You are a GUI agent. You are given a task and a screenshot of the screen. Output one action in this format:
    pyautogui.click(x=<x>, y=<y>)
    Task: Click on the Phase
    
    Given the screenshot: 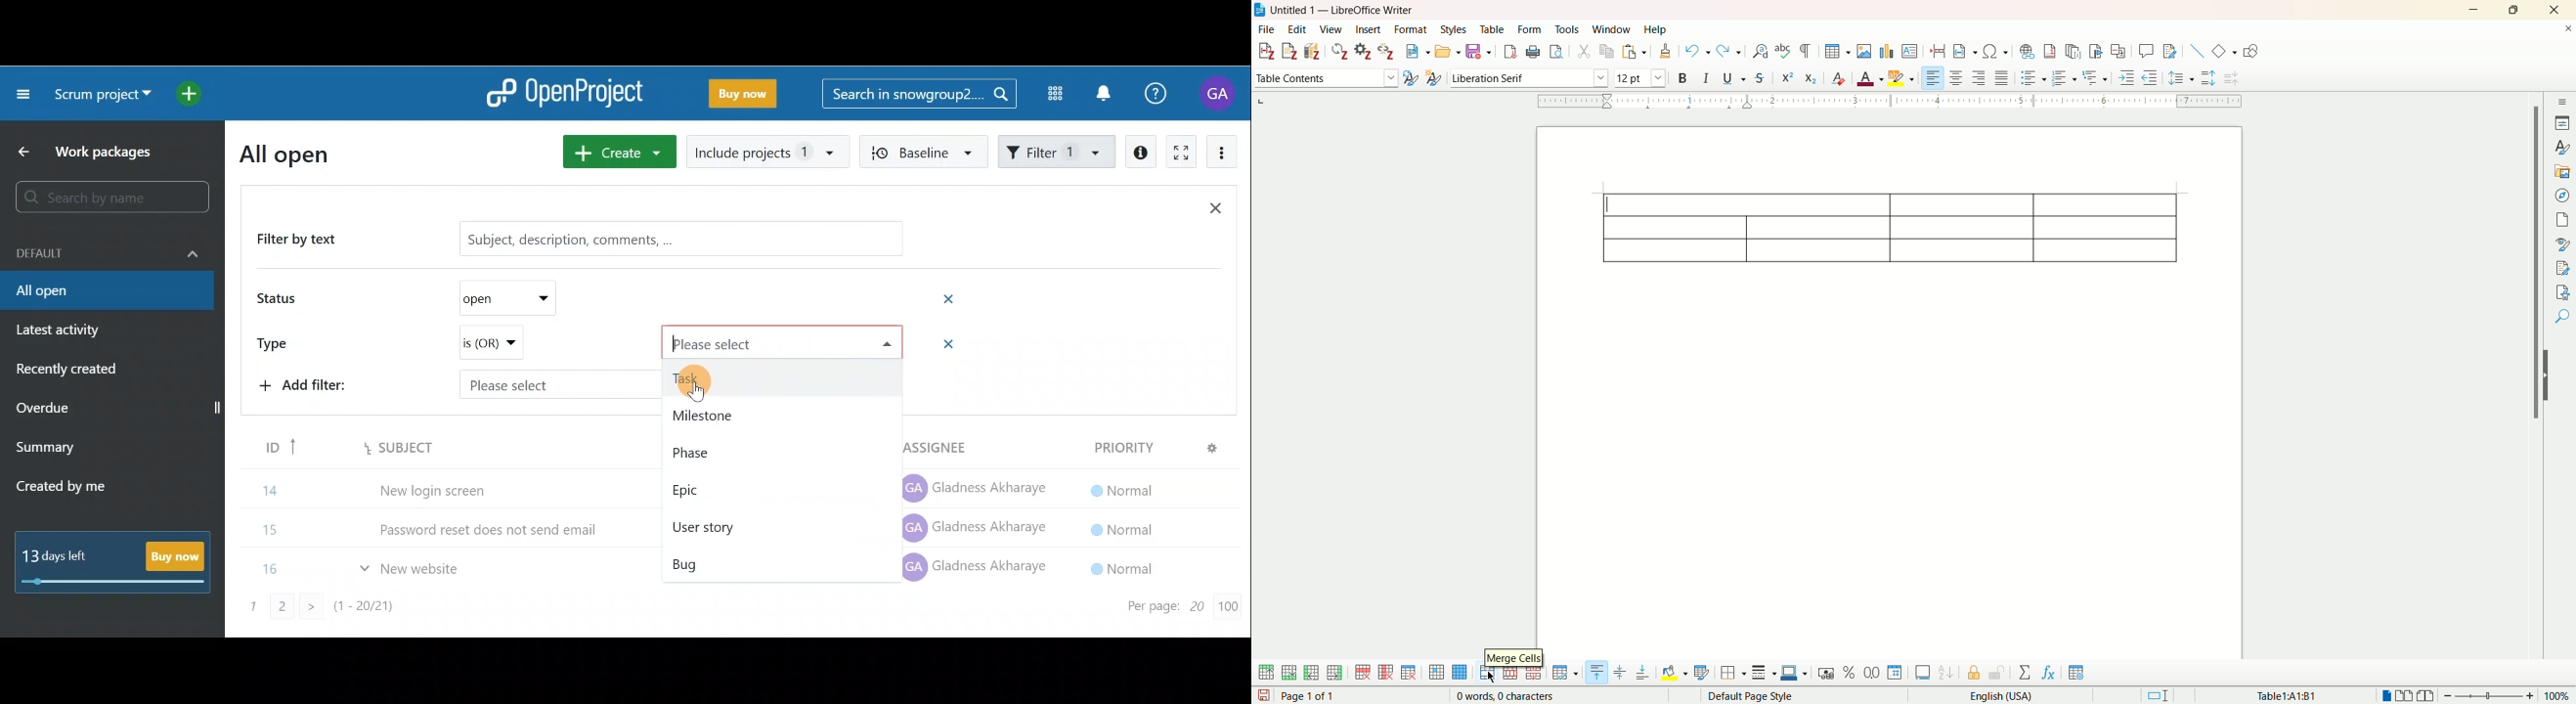 What is the action you would take?
    pyautogui.click(x=779, y=451)
    